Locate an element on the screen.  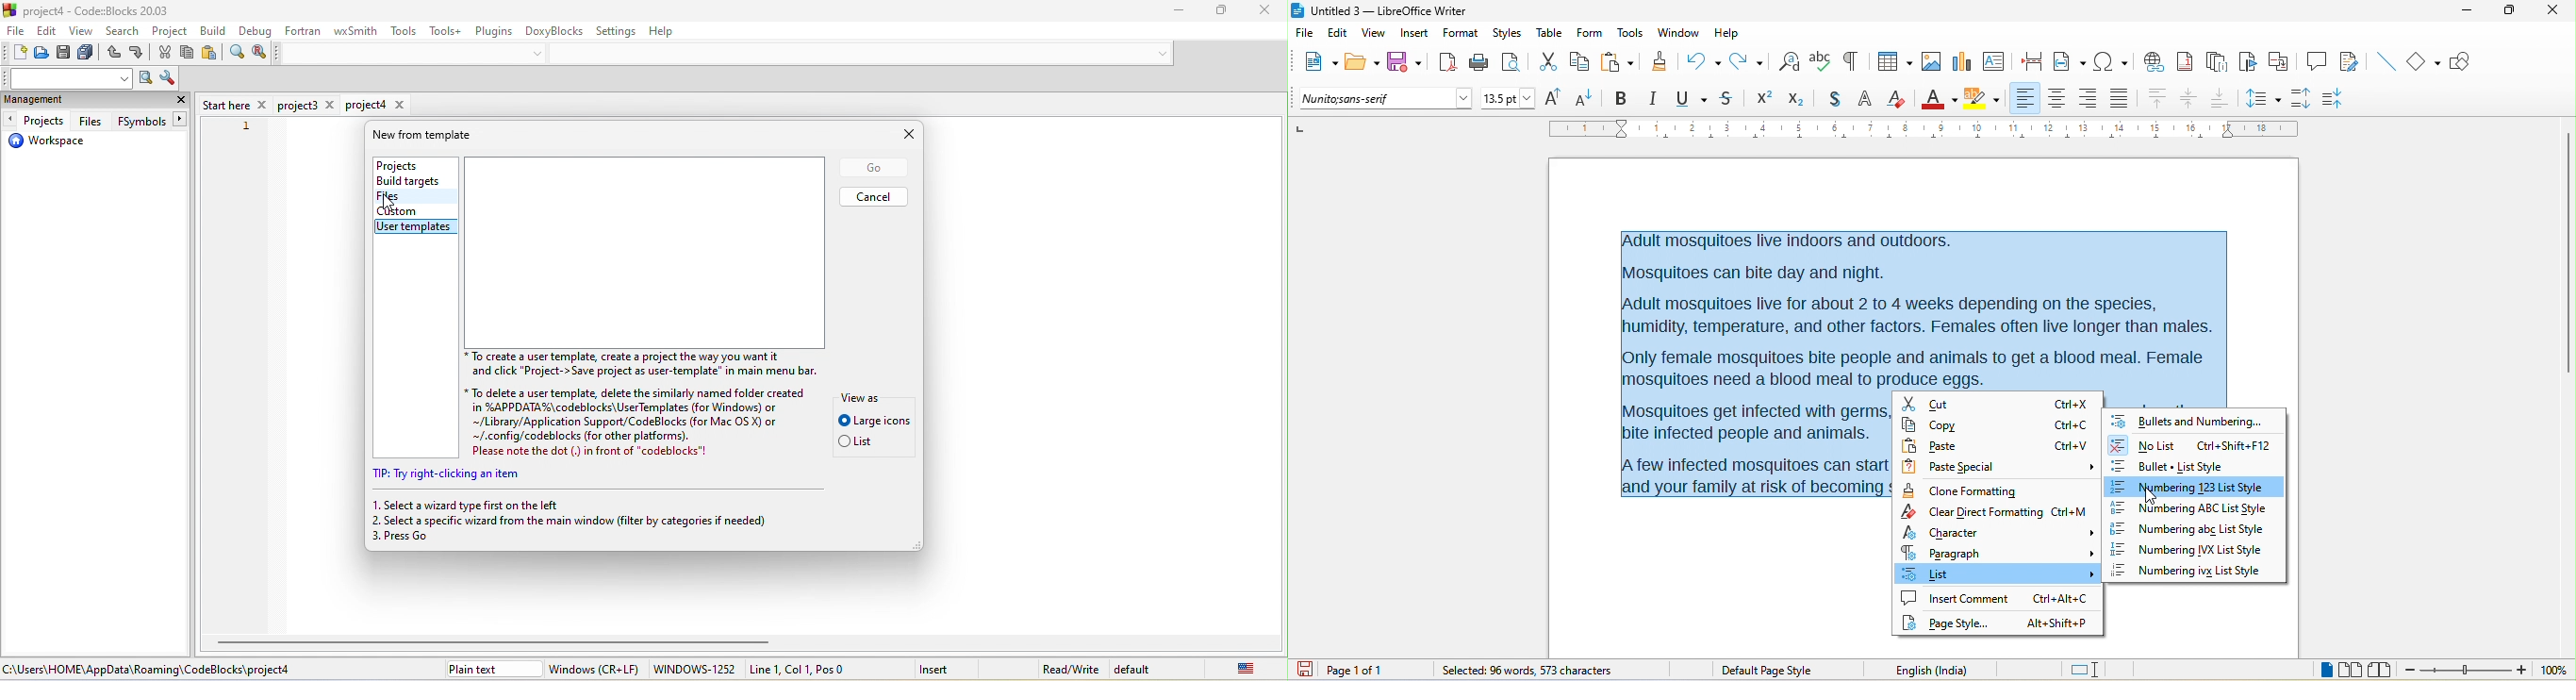
numbering abc list style is located at coordinates (2203, 532).